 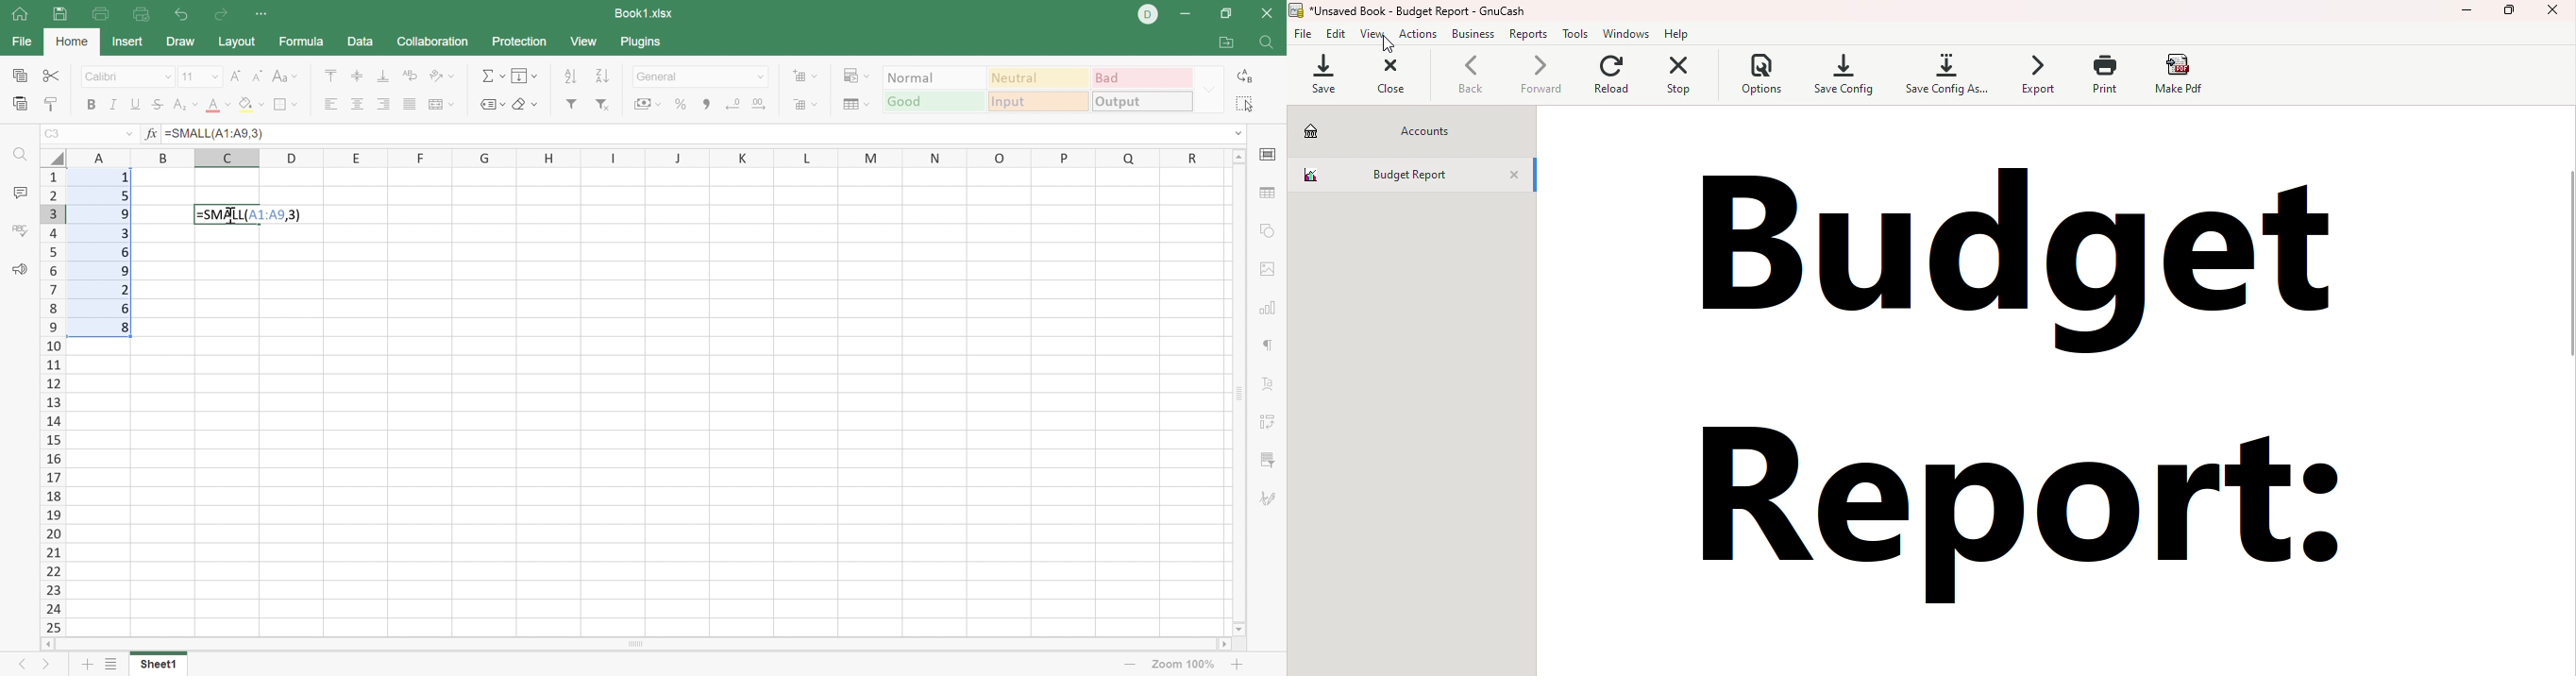 What do you see at coordinates (1389, 47) in the screenshot?
I see `cursor` at bounding box center [1389, 47].